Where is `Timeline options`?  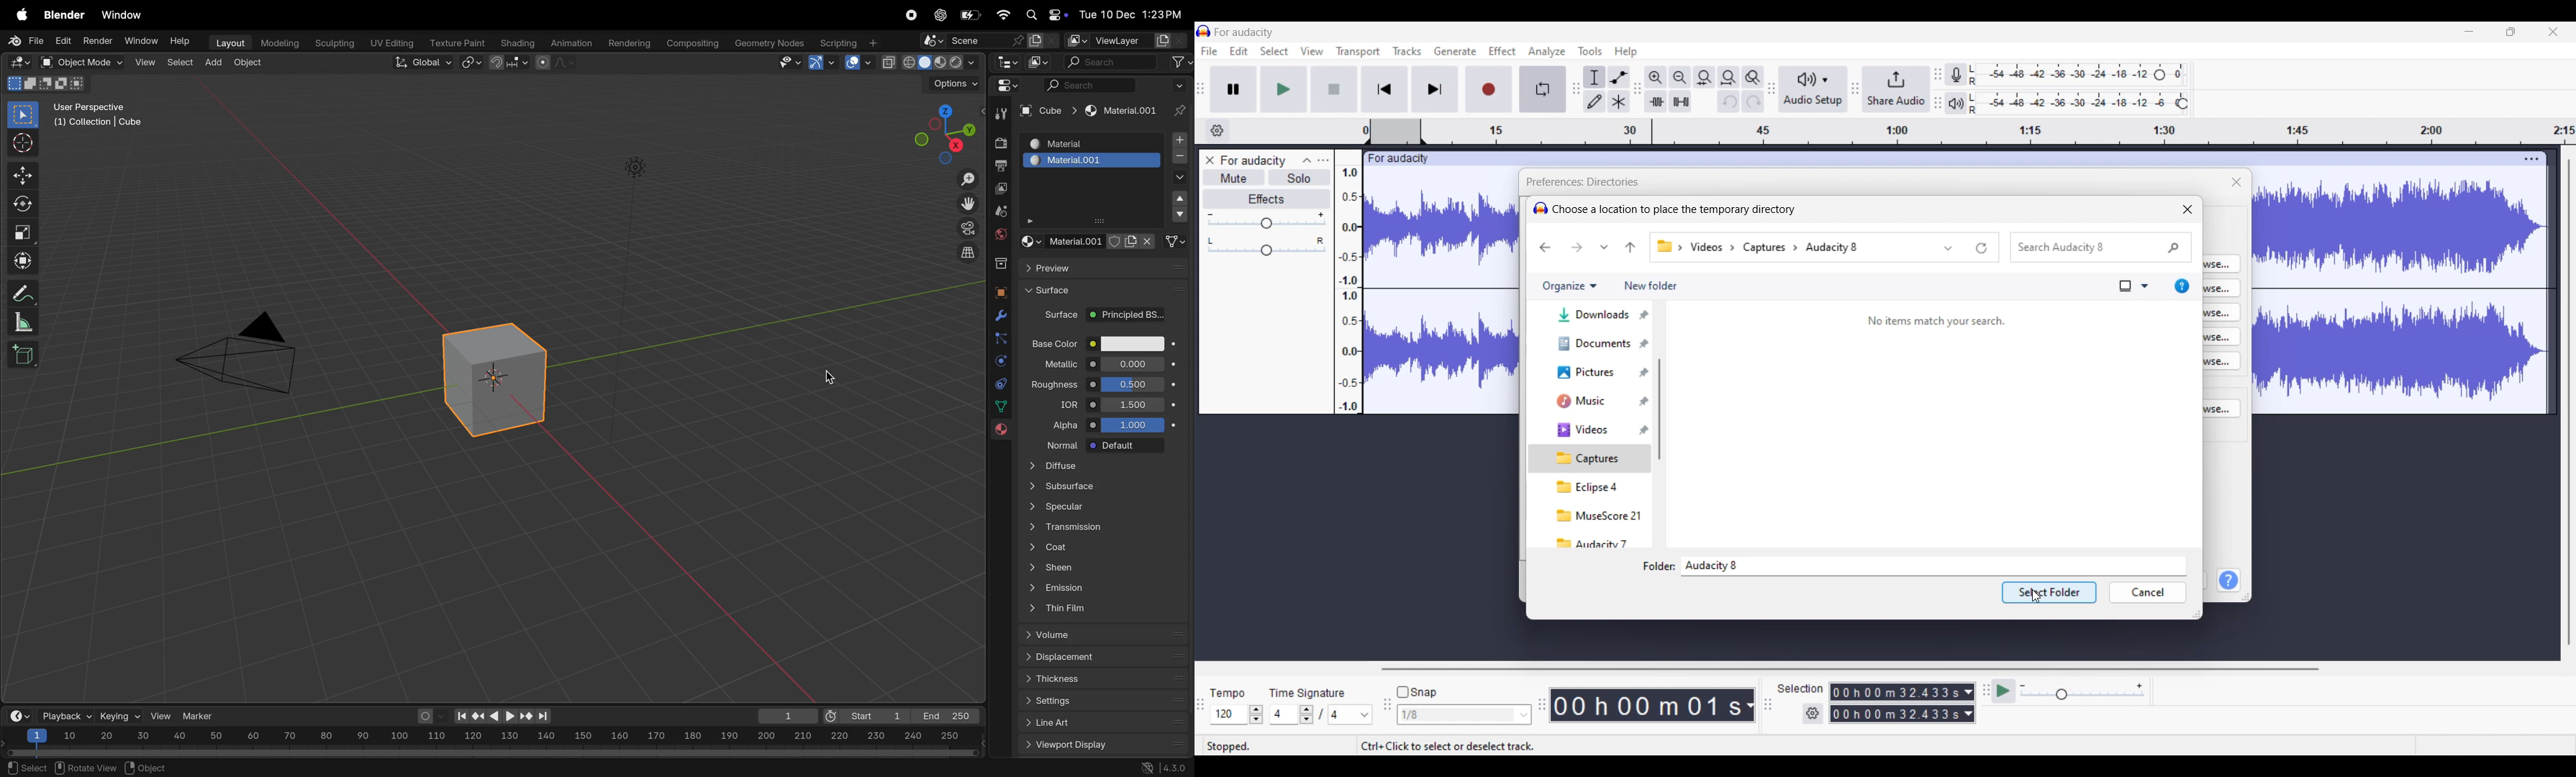
Timeline options is located at coordinates (1217, 131).